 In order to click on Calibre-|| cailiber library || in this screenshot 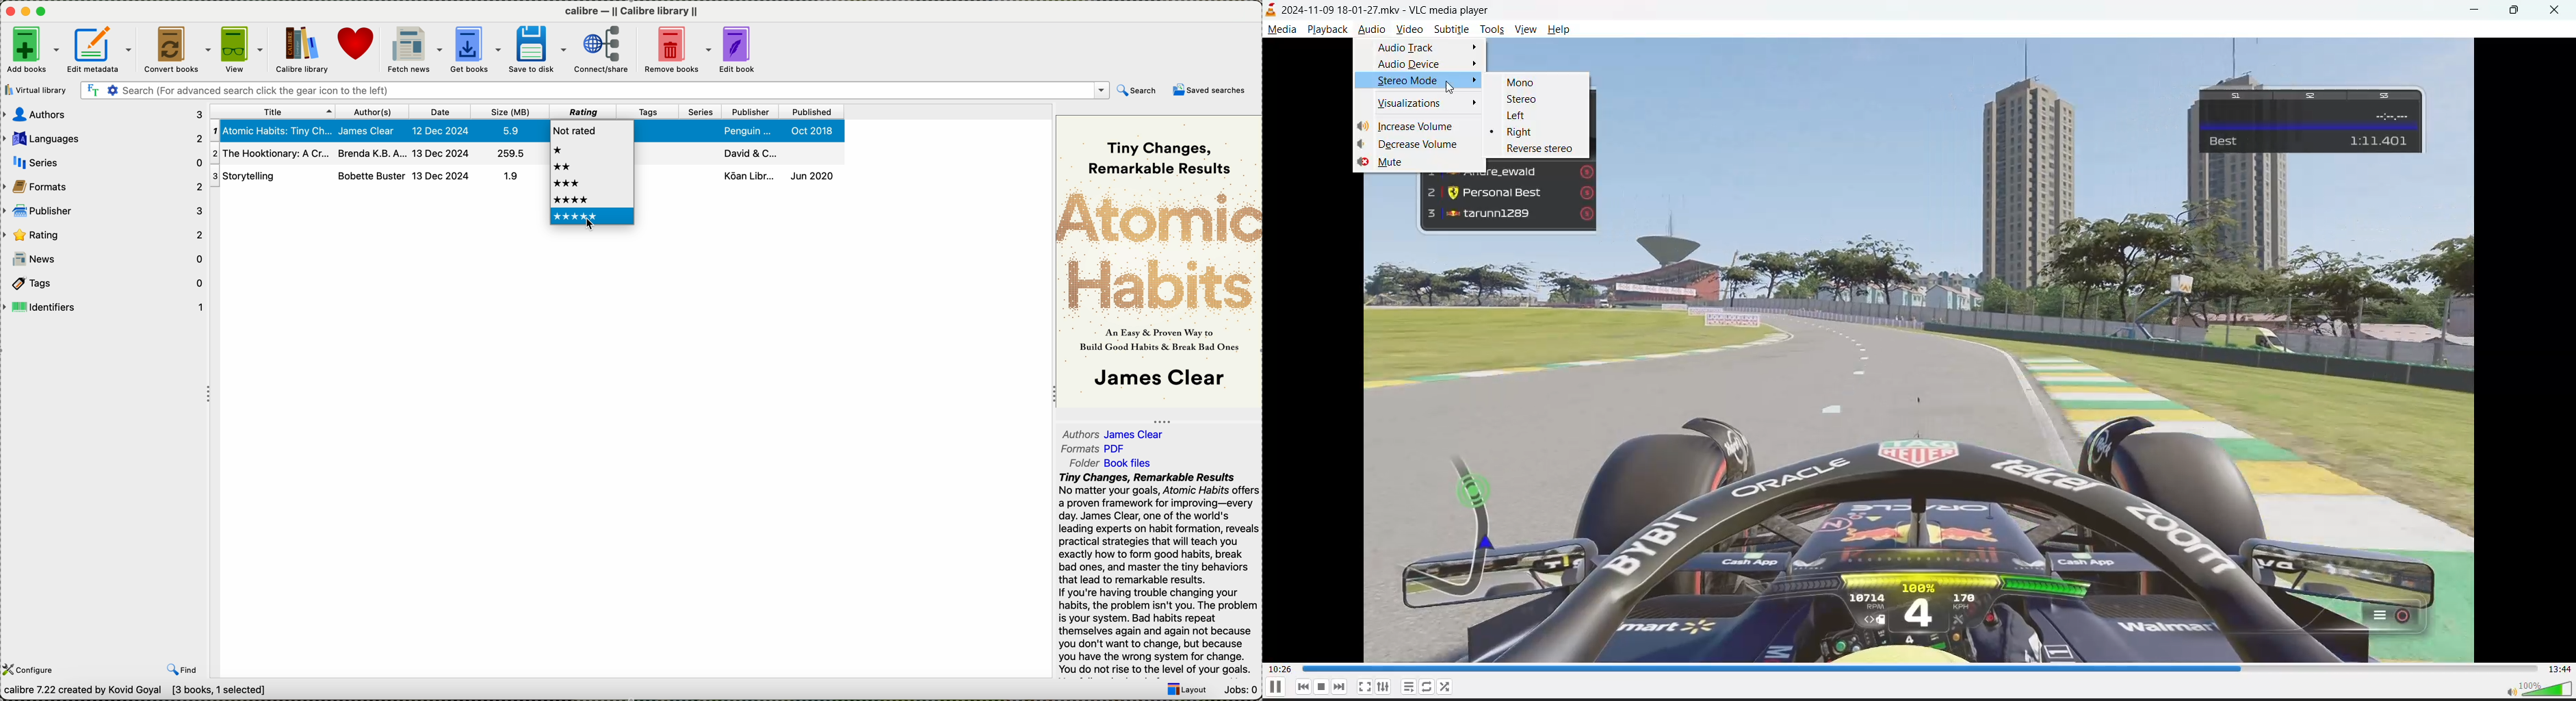, I will do `click(634, 12)`.